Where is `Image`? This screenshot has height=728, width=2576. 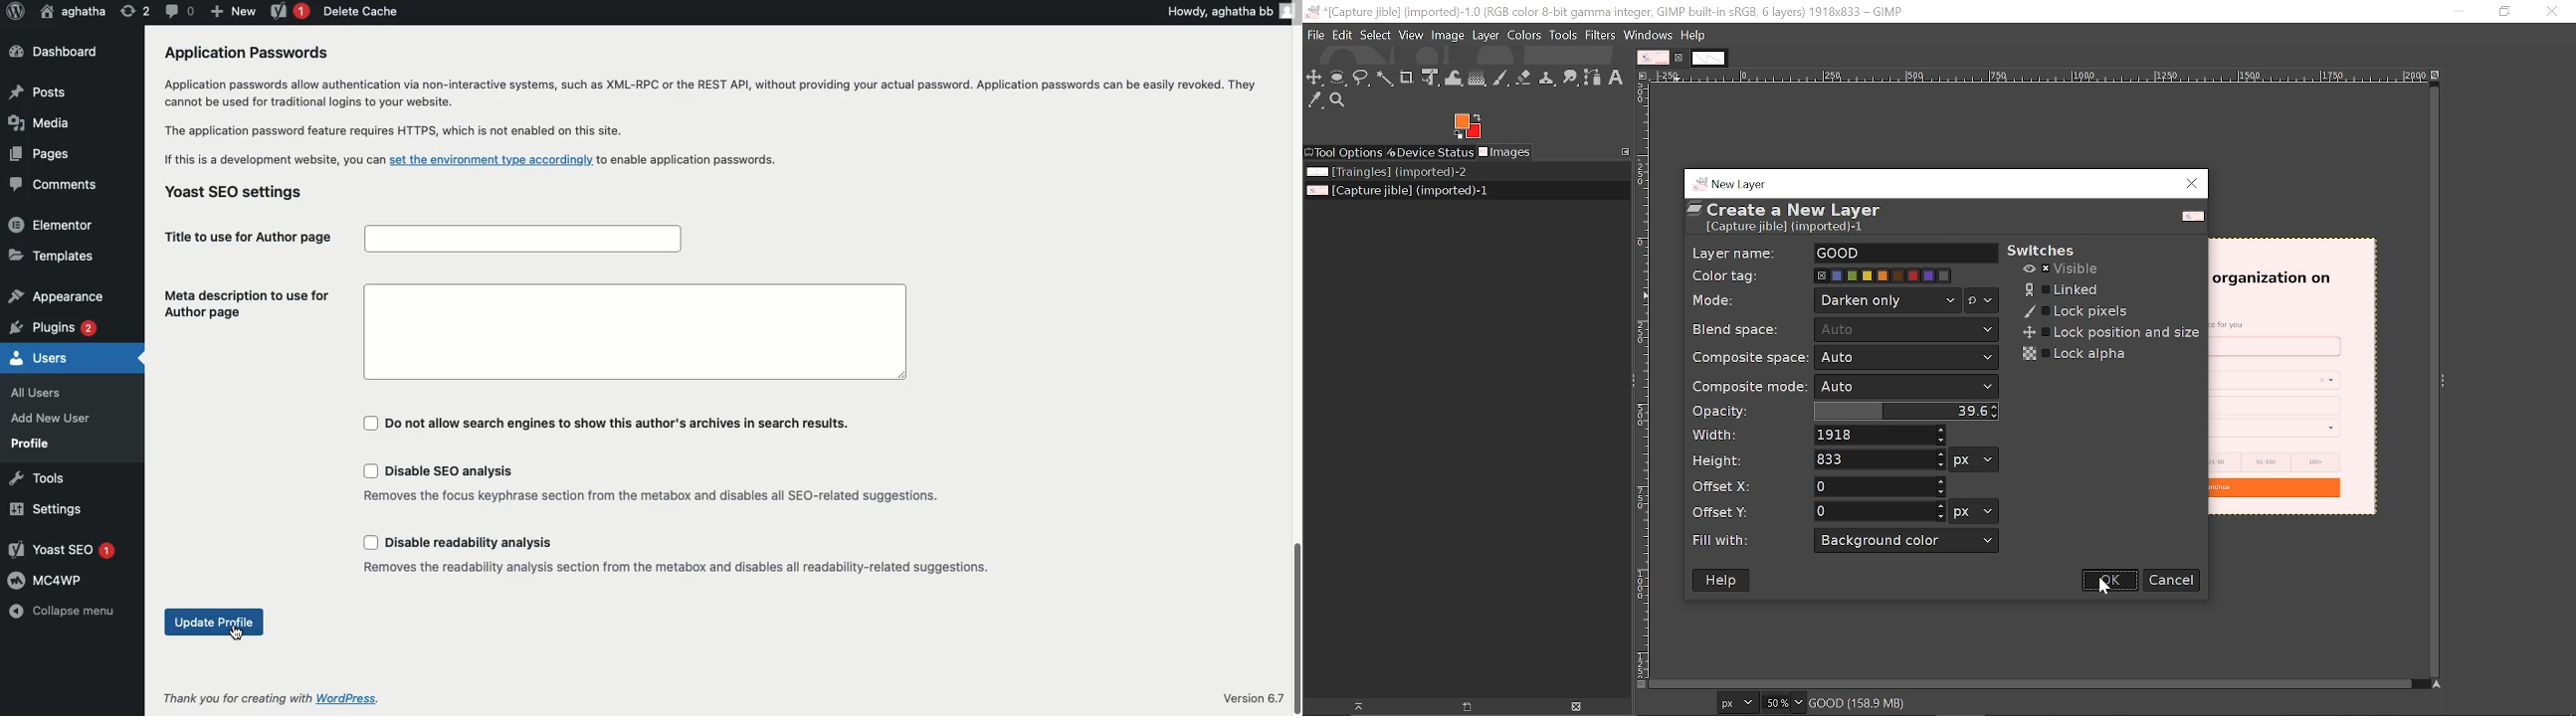 Image is located at coordinates (1449, 35).